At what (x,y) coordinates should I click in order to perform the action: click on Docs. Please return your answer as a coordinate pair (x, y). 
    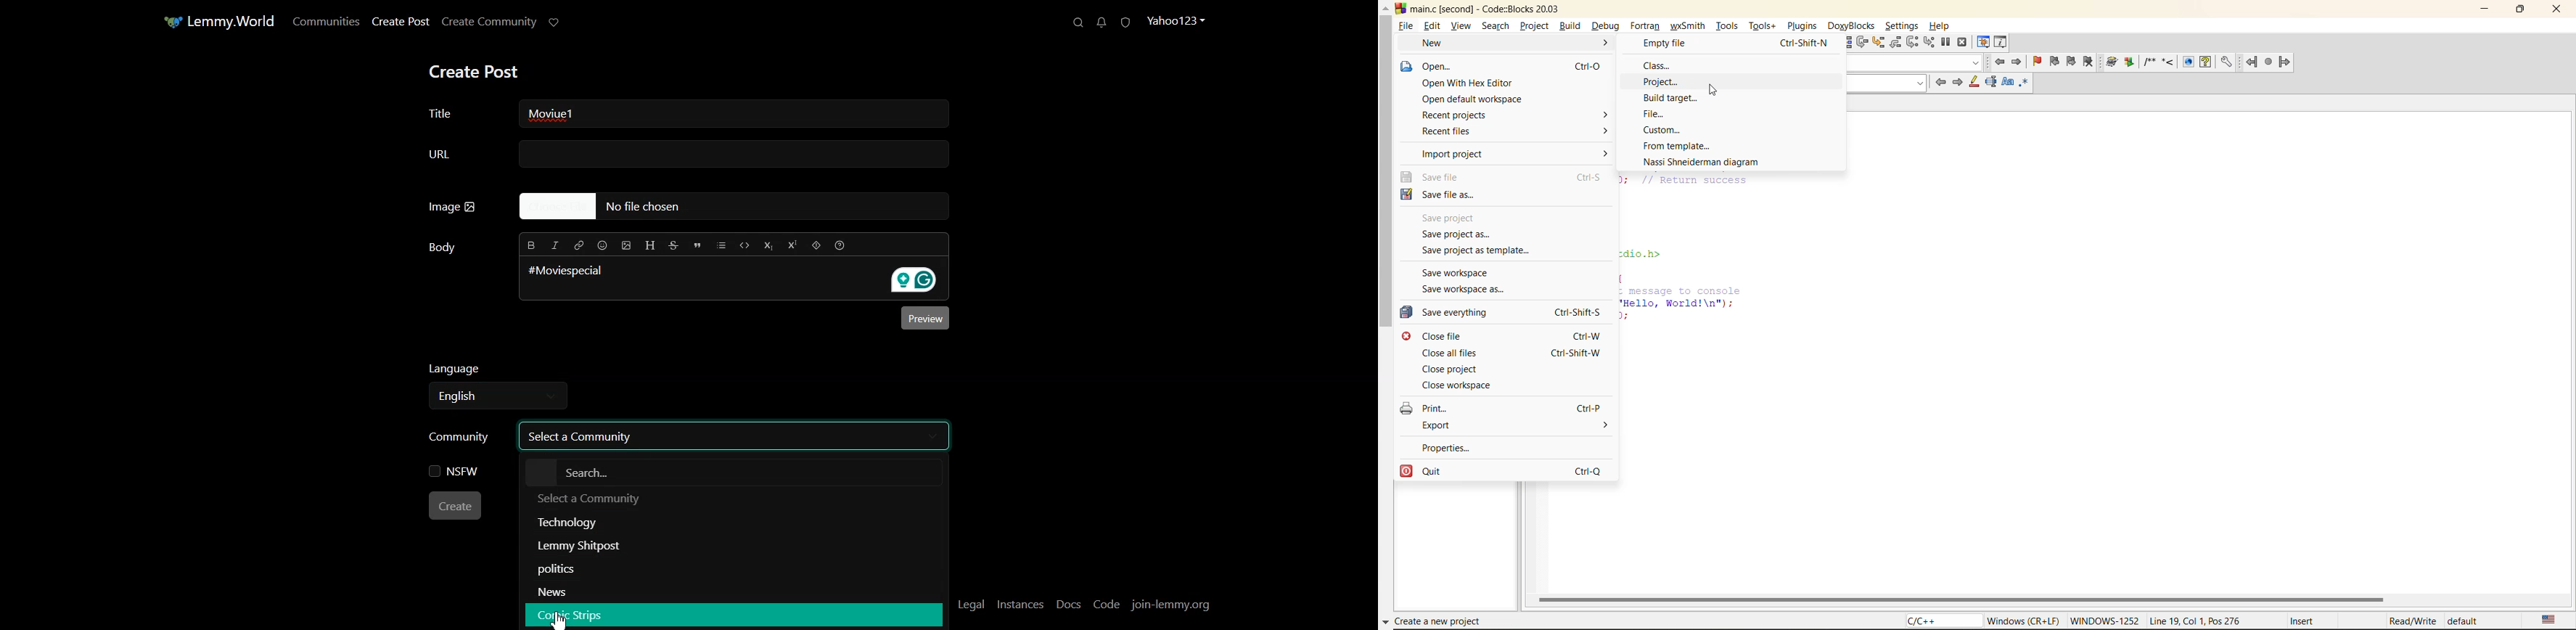
    Looking at the image, I should click on (1072, 605).